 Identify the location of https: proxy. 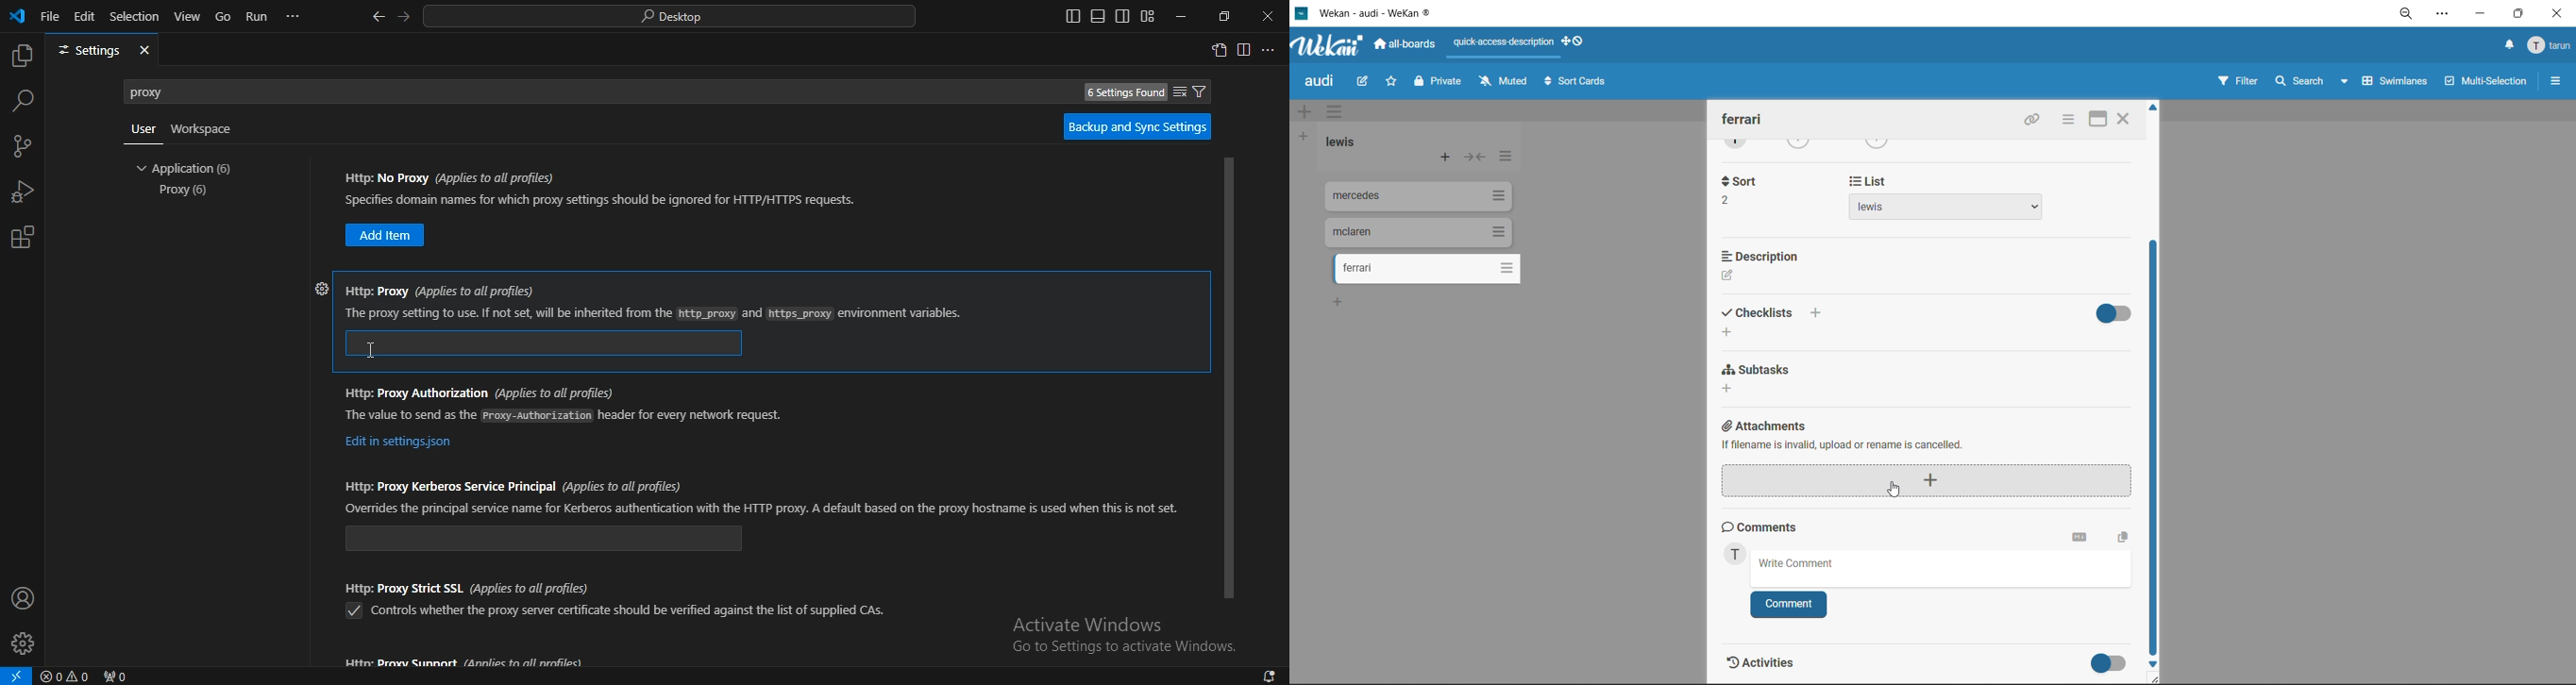
(548, 344).